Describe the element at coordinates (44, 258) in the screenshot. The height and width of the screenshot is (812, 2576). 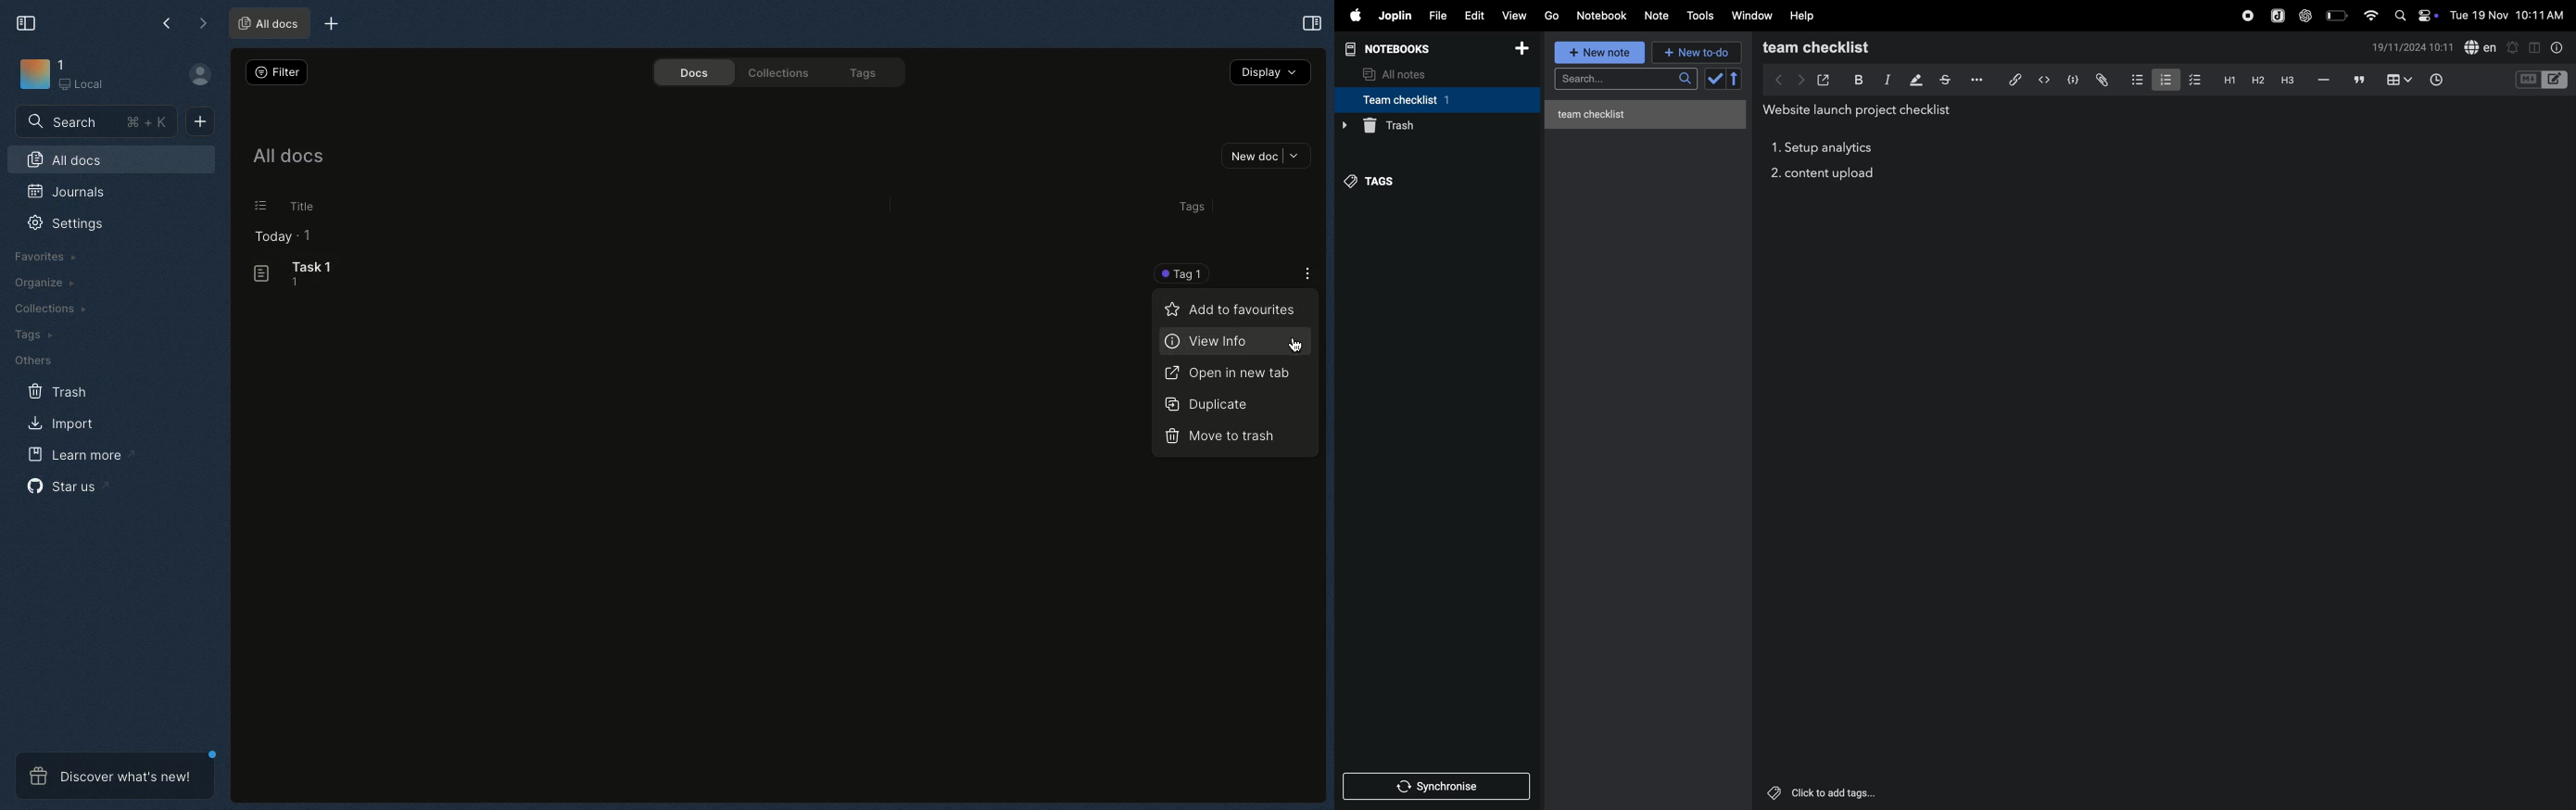
I see `Favorites` at that location.